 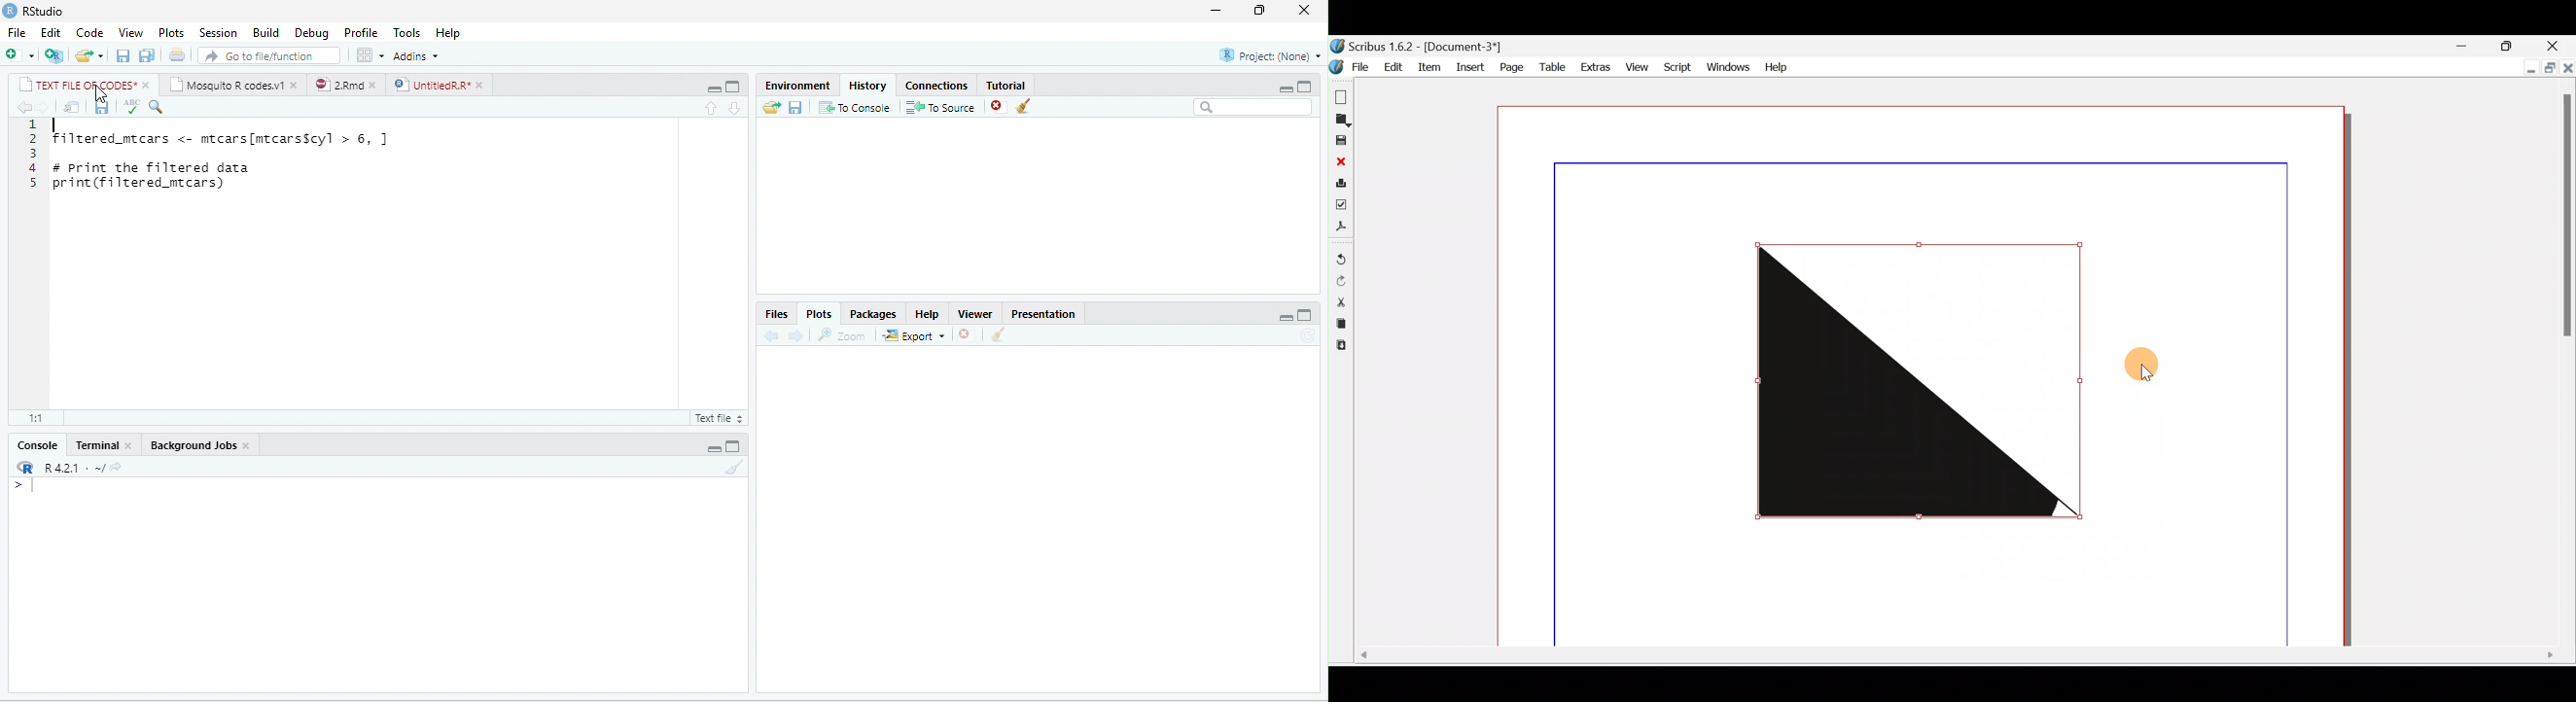 What do you see at coordinates (772, 335) in the screenshot?
I see `back` at bounding box center [772, 335].